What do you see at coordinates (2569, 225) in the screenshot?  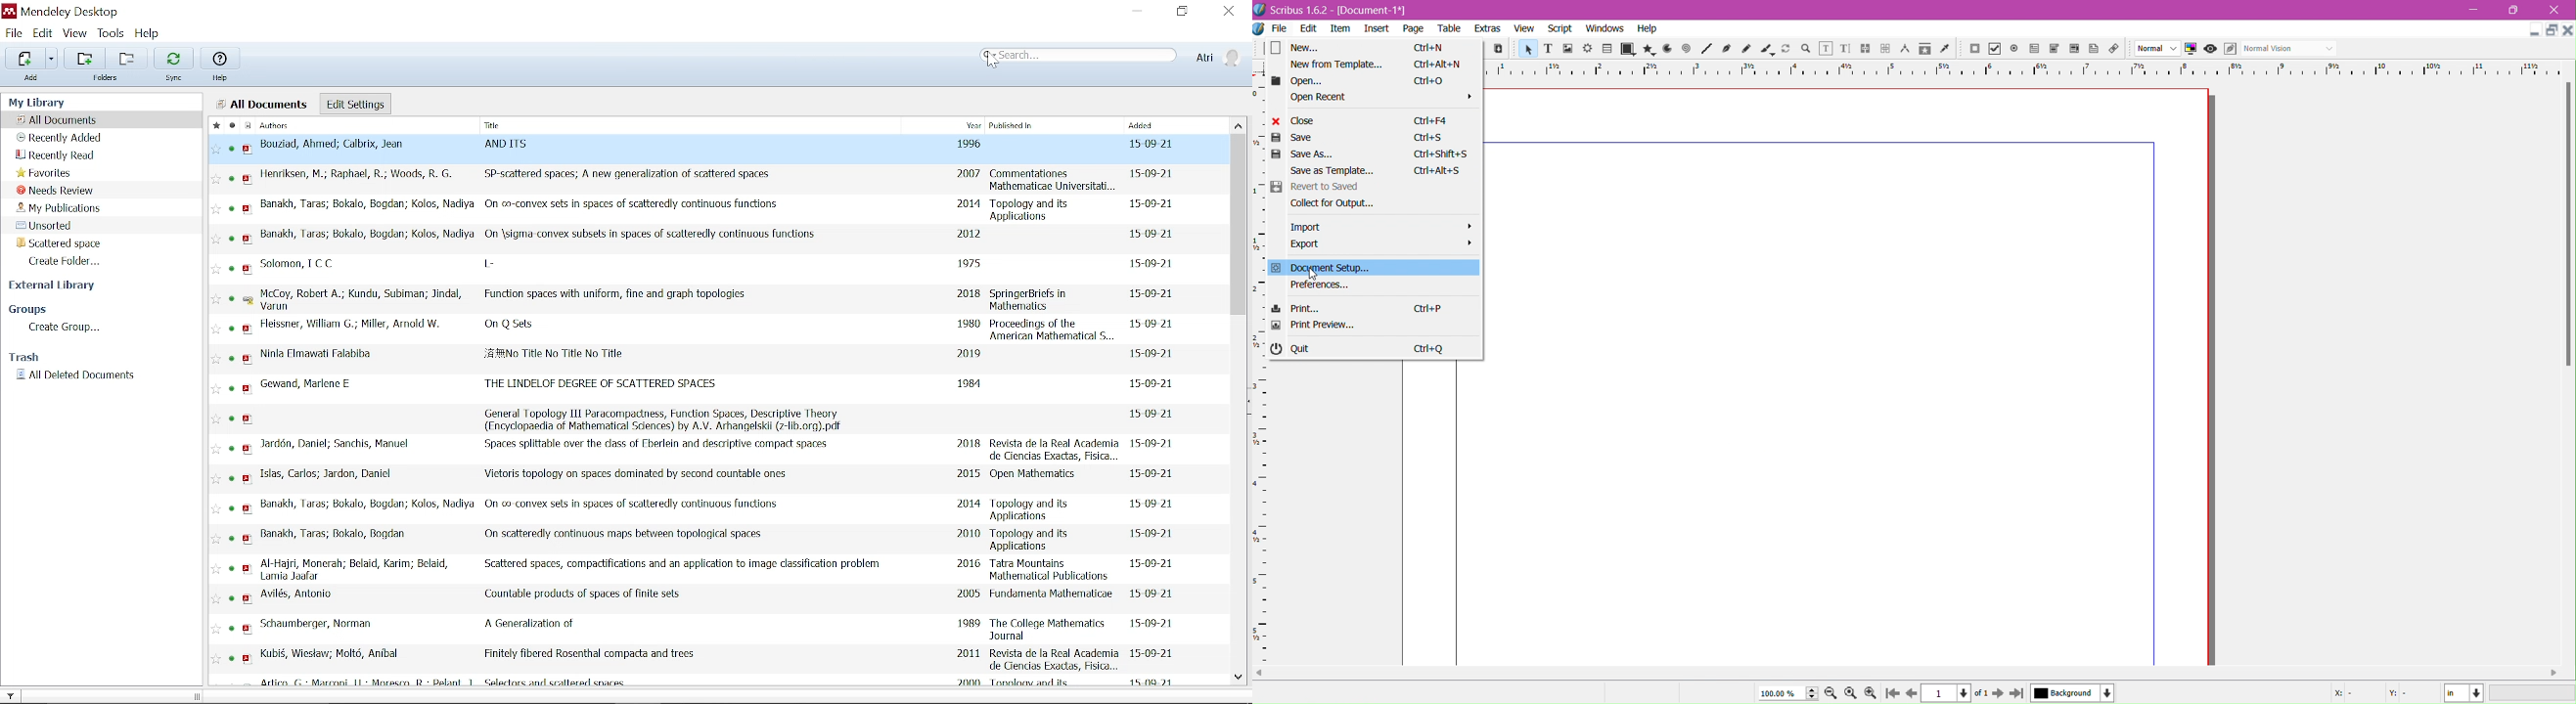 I see `scroll bar` at bounding box center [2569, 225].